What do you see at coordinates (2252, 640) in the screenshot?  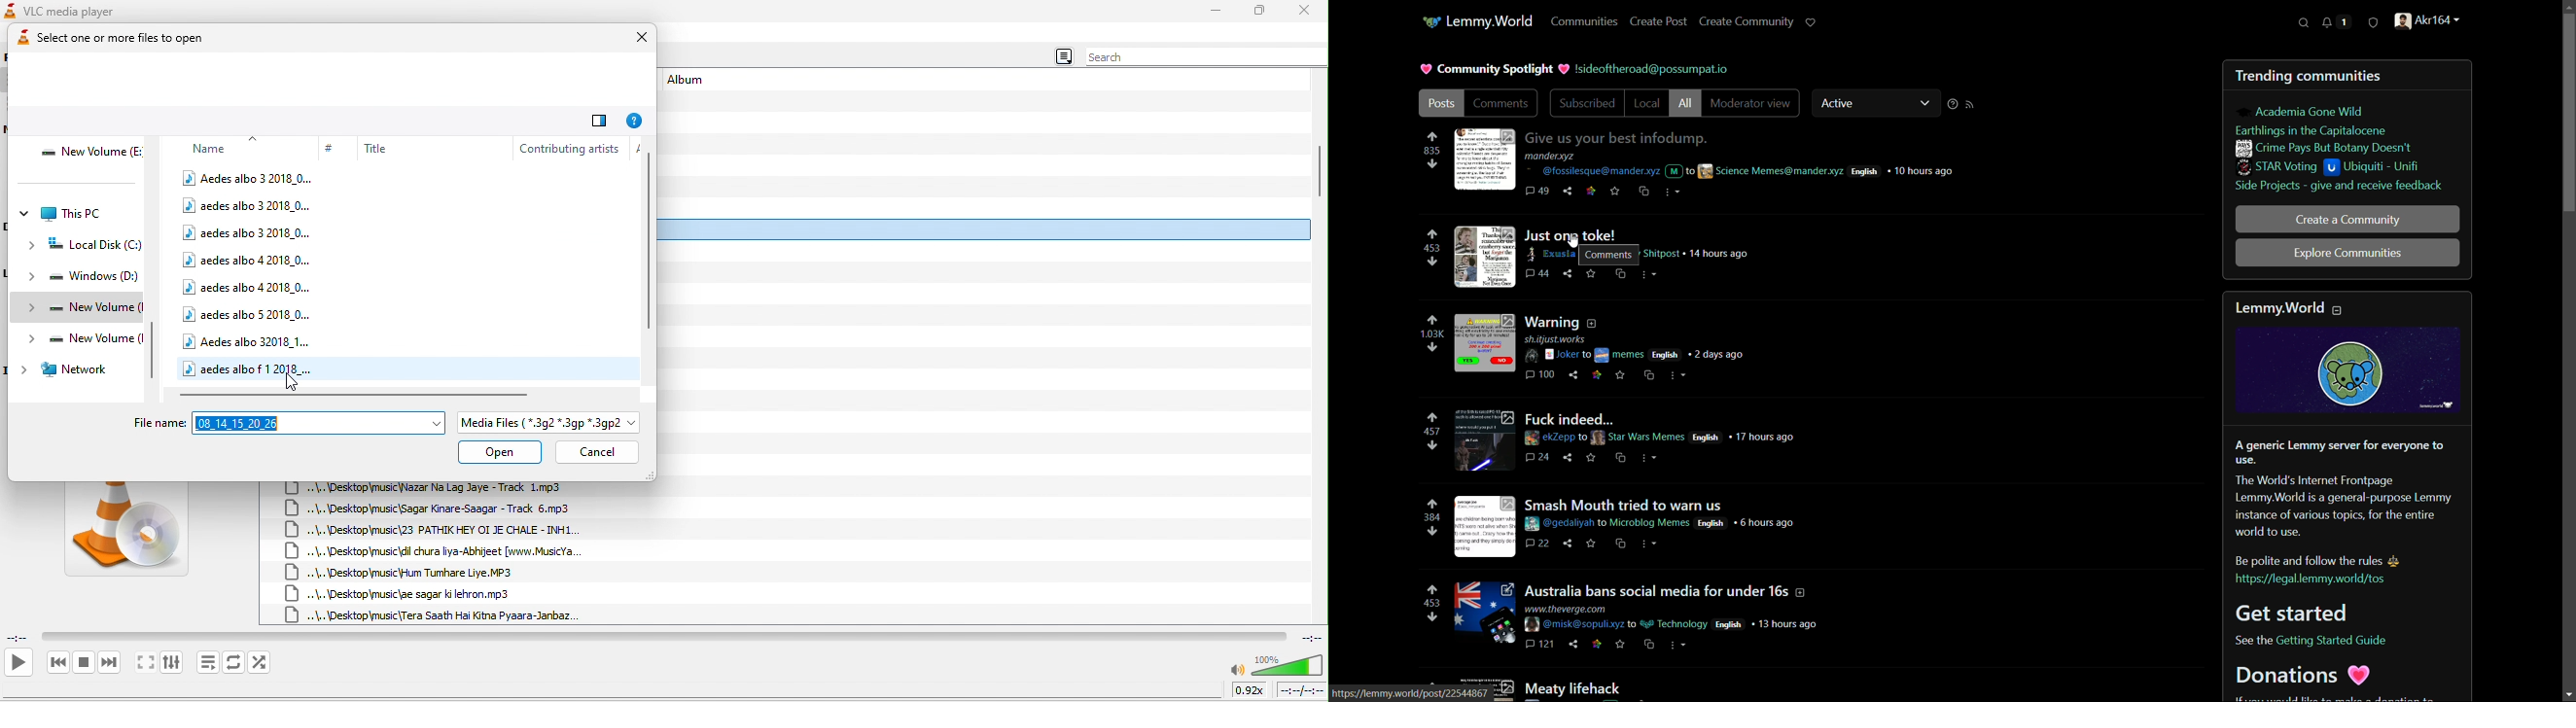 I see `See the` at bounding box center [2252, 640].